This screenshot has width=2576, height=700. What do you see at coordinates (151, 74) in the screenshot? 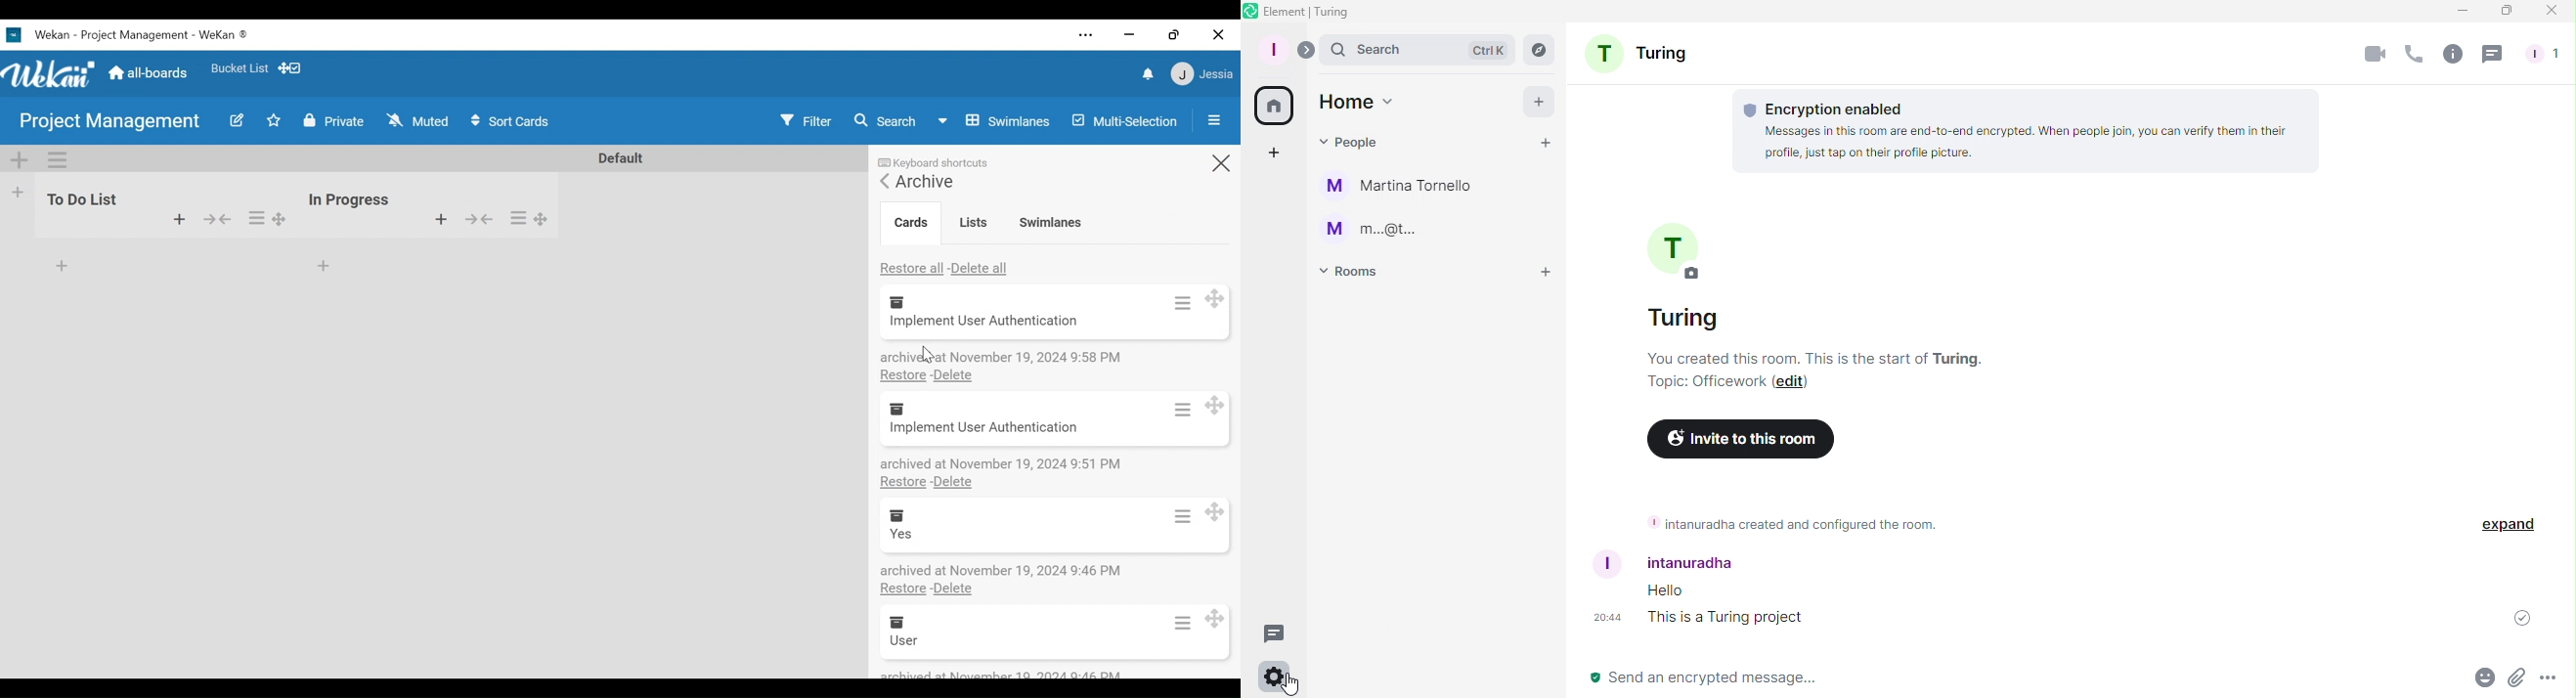
I see `Home (all-boars` at bounding box center [151, 74].